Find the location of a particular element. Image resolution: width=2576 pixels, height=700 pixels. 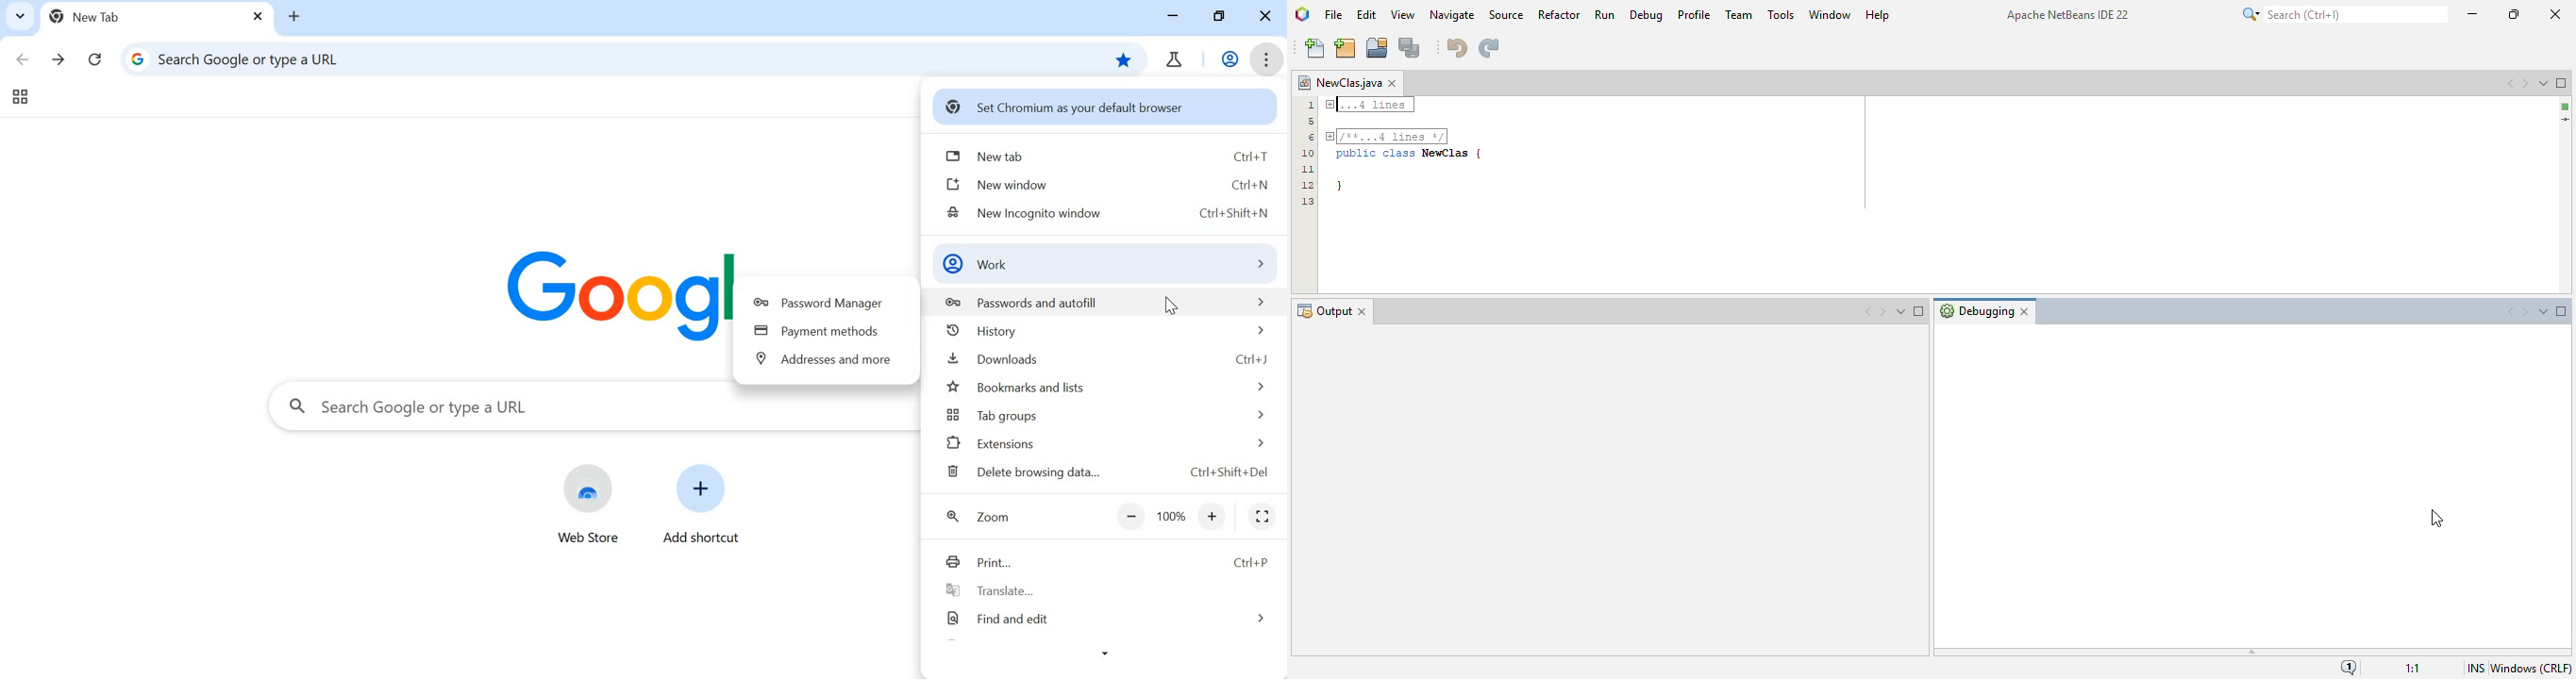

click to go forward is located at coordinates (60, 61).